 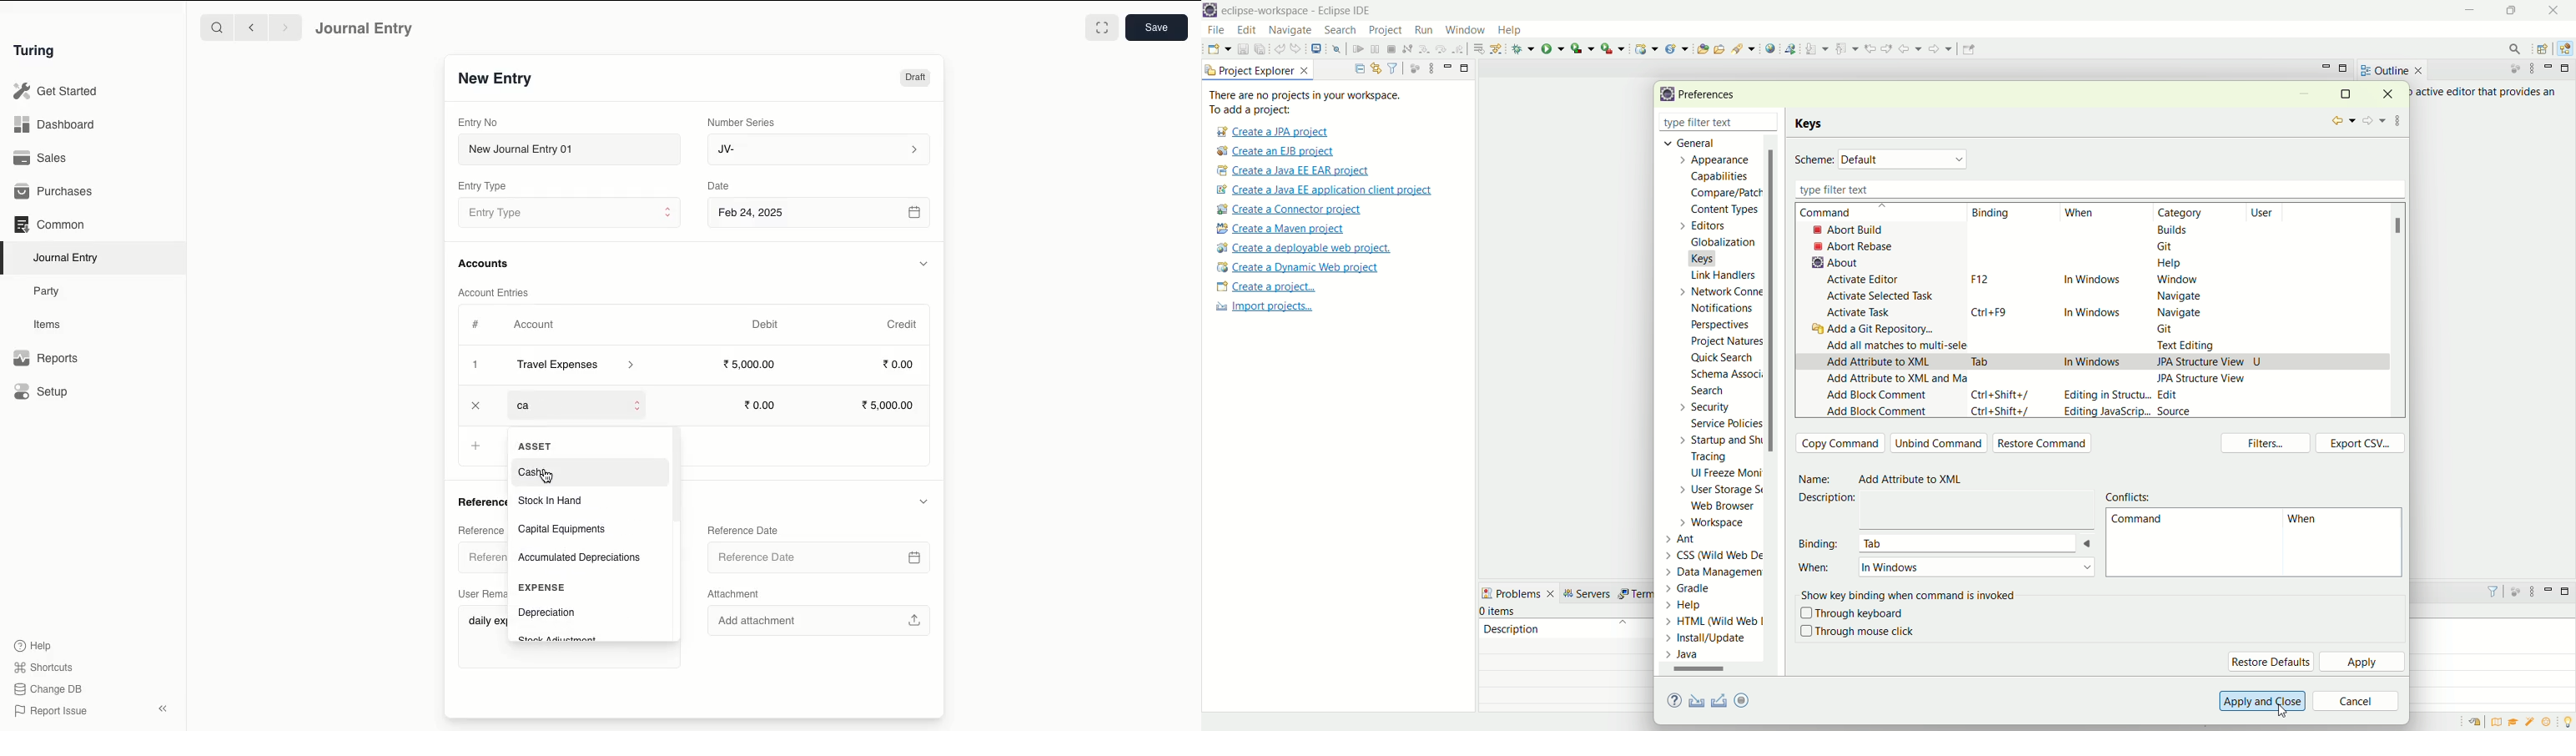 I want to click on cursor, so click(x=549, y=478).